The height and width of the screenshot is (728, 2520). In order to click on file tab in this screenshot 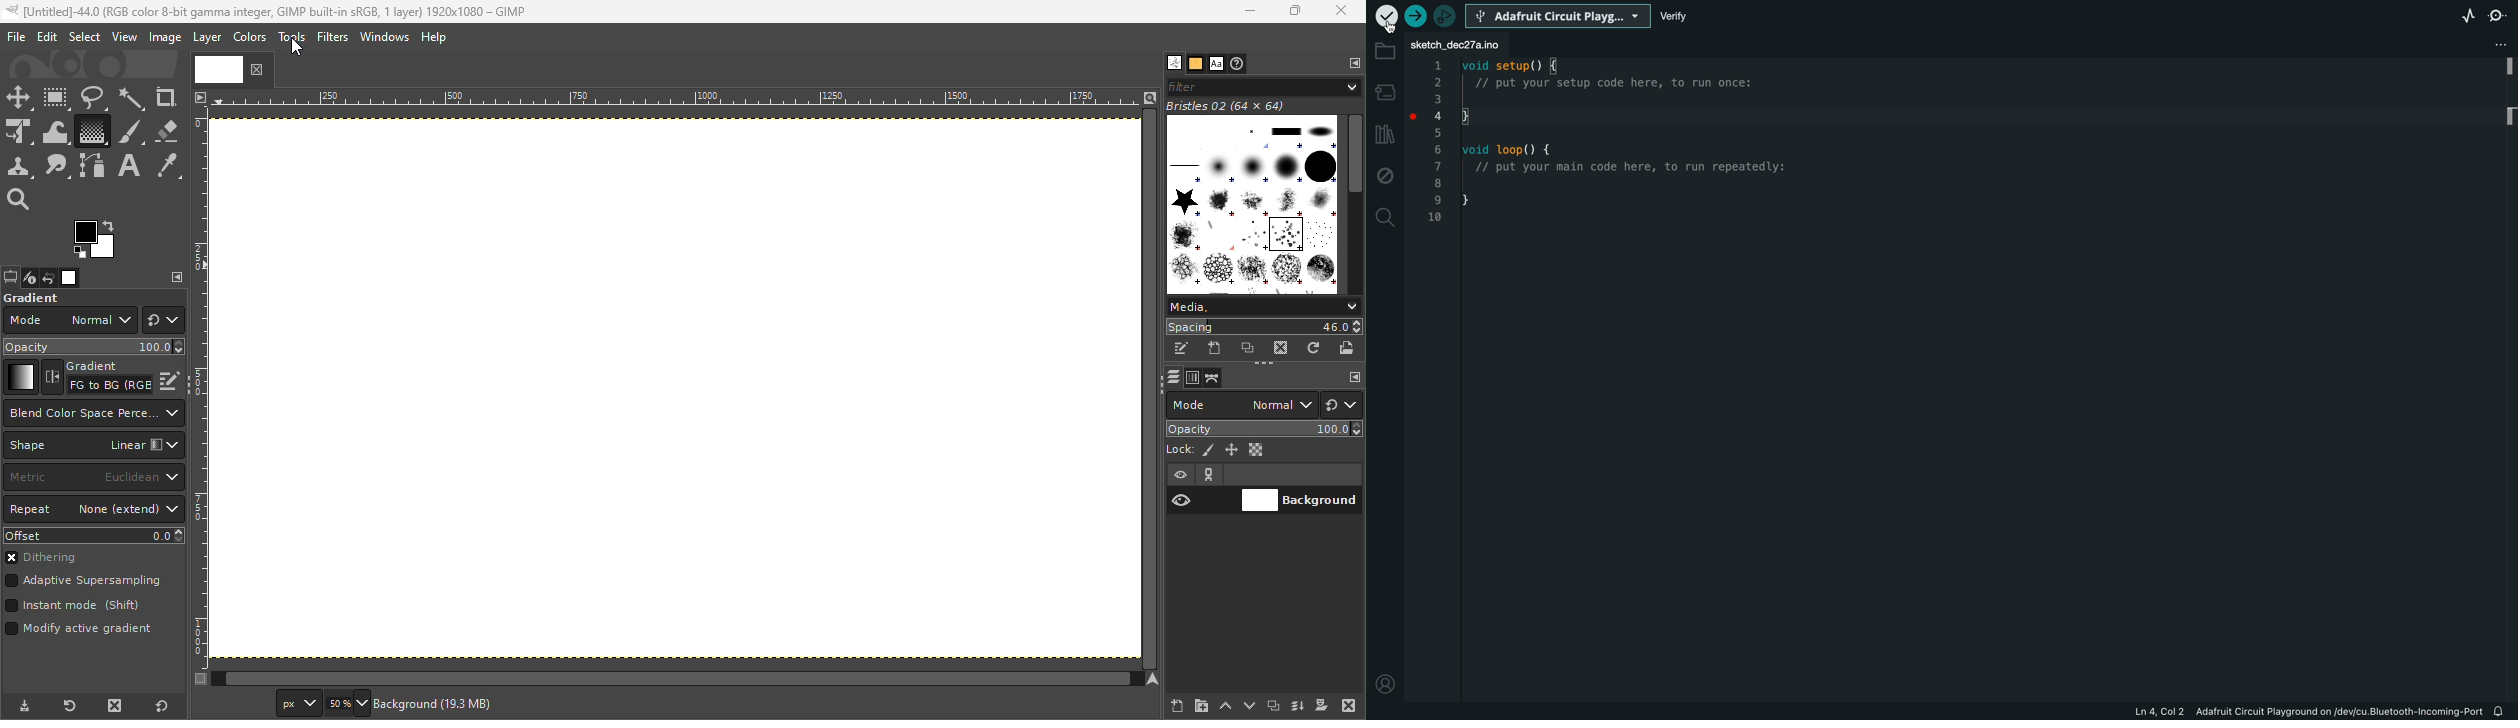, I will do `click(1457, 41)`.